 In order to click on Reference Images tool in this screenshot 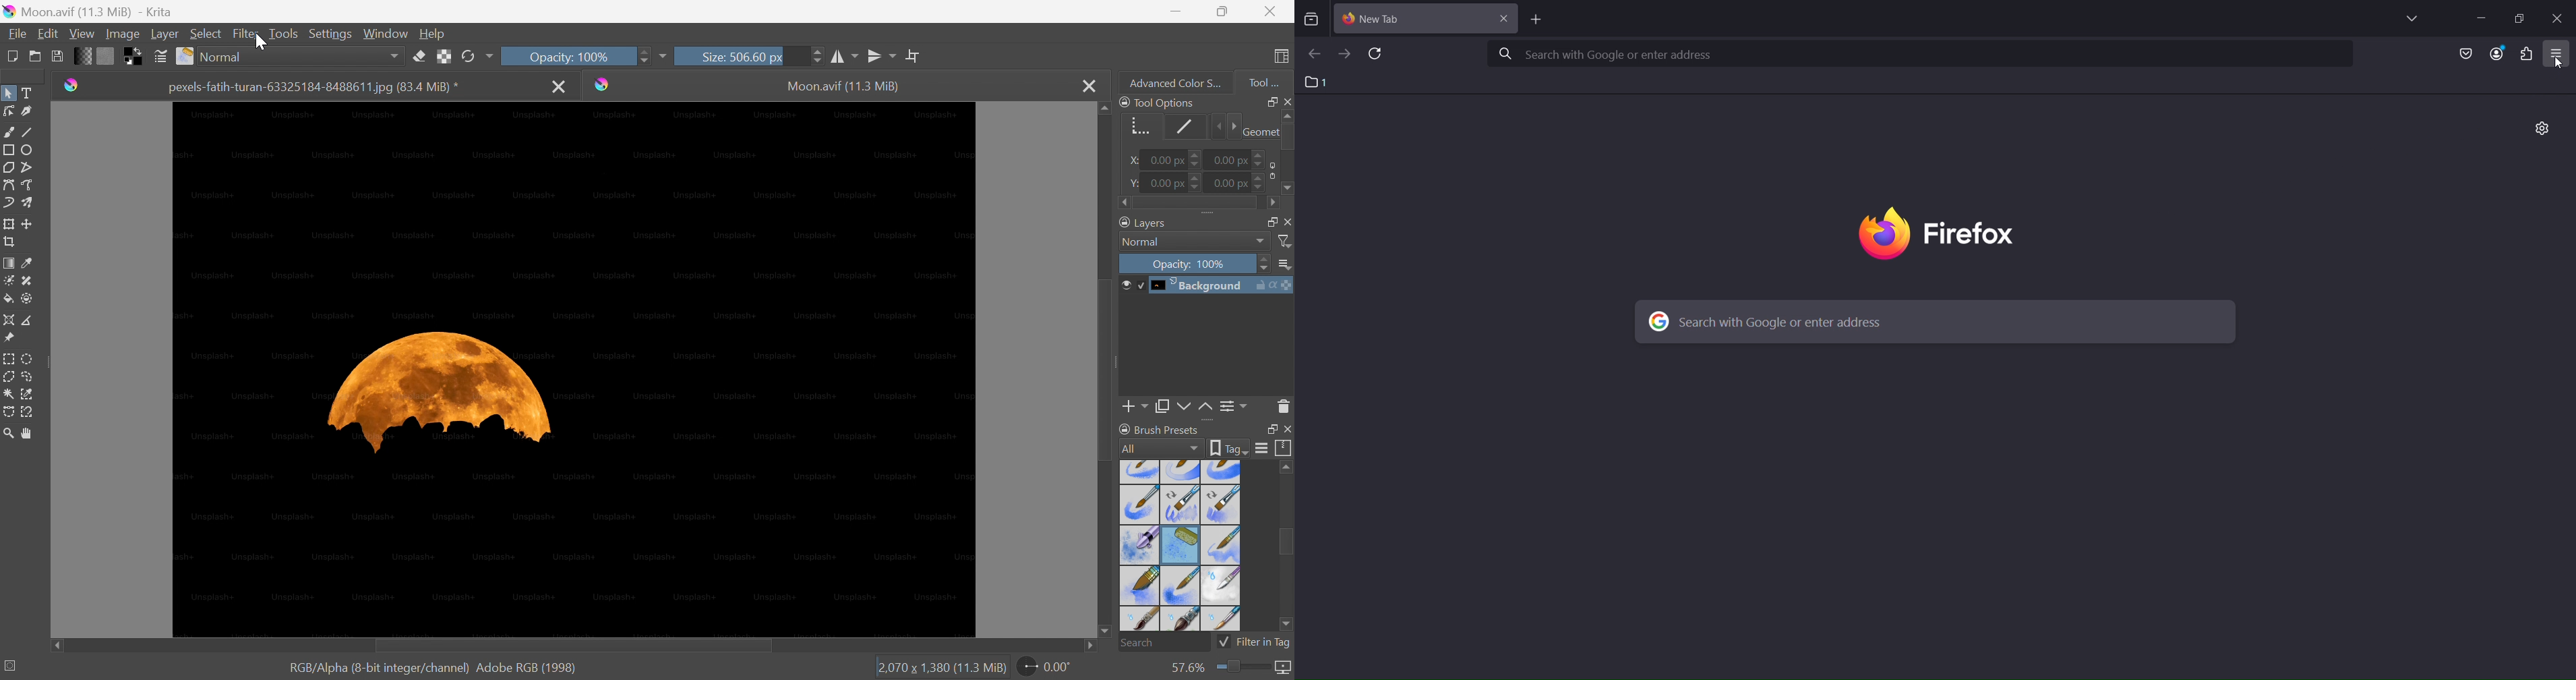, I will do `click(11, 337)`.